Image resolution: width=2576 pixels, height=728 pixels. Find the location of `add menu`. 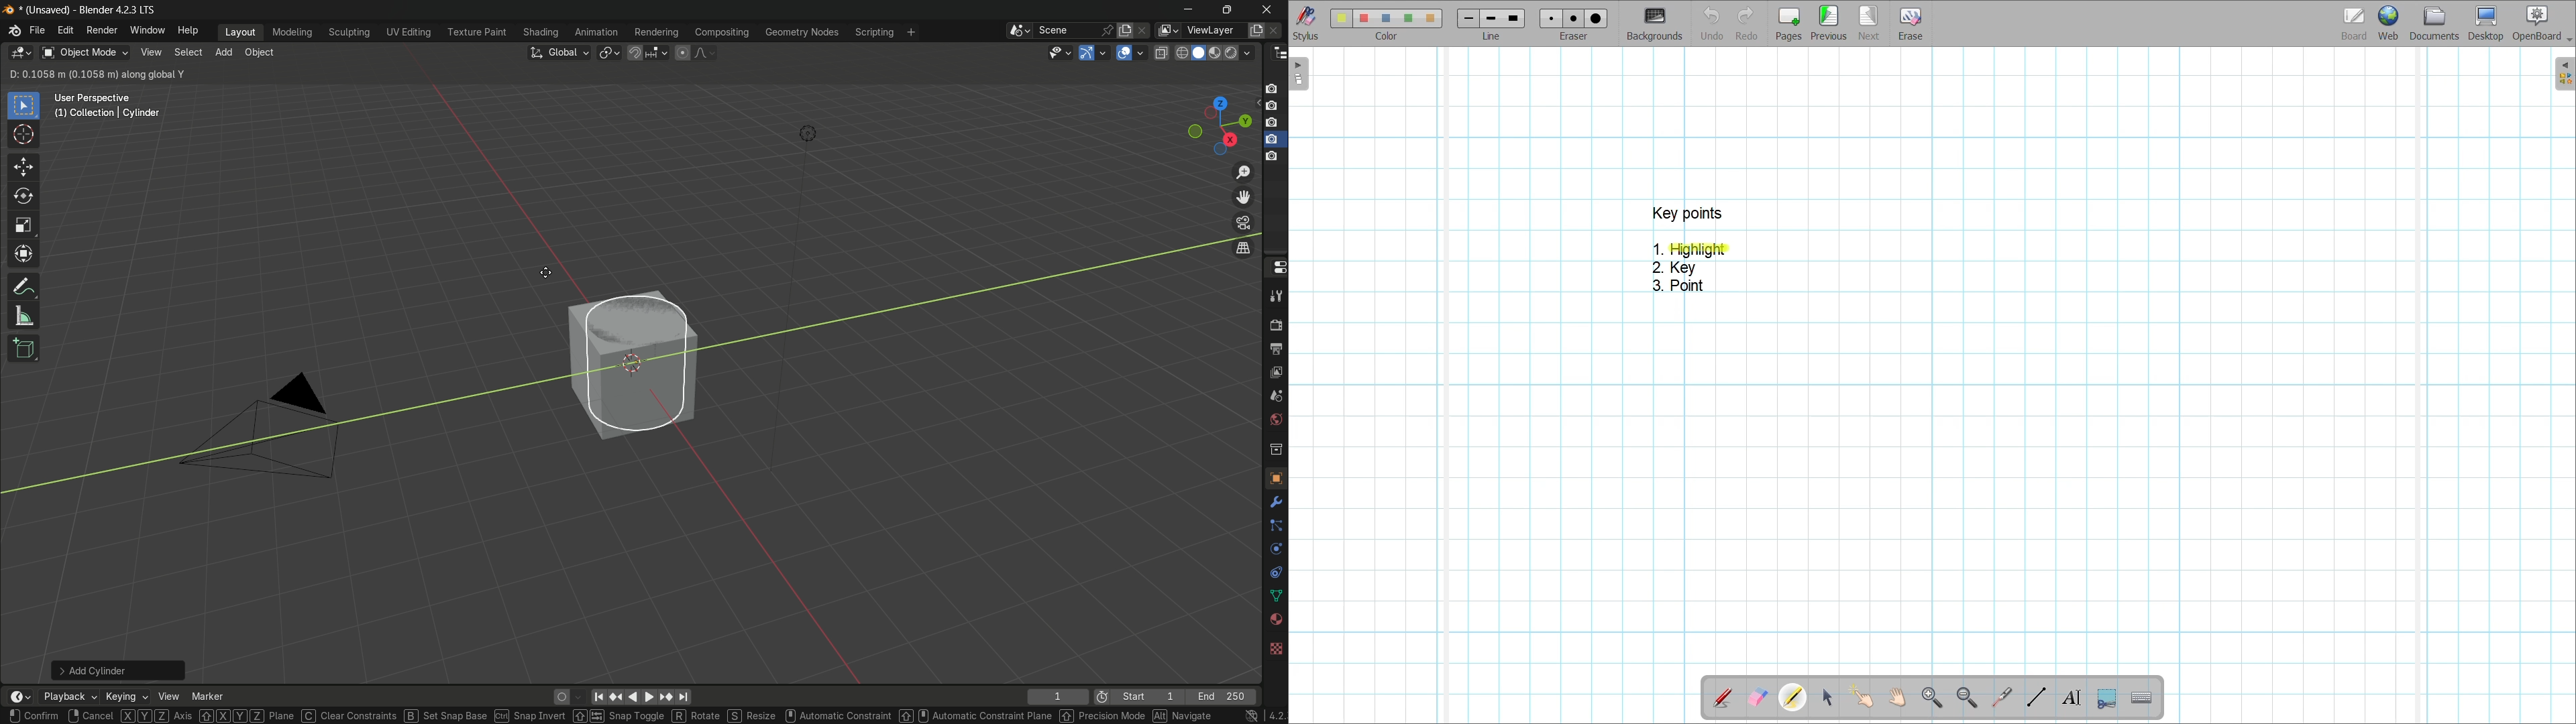

add menu is located at coordinates (222, 53).